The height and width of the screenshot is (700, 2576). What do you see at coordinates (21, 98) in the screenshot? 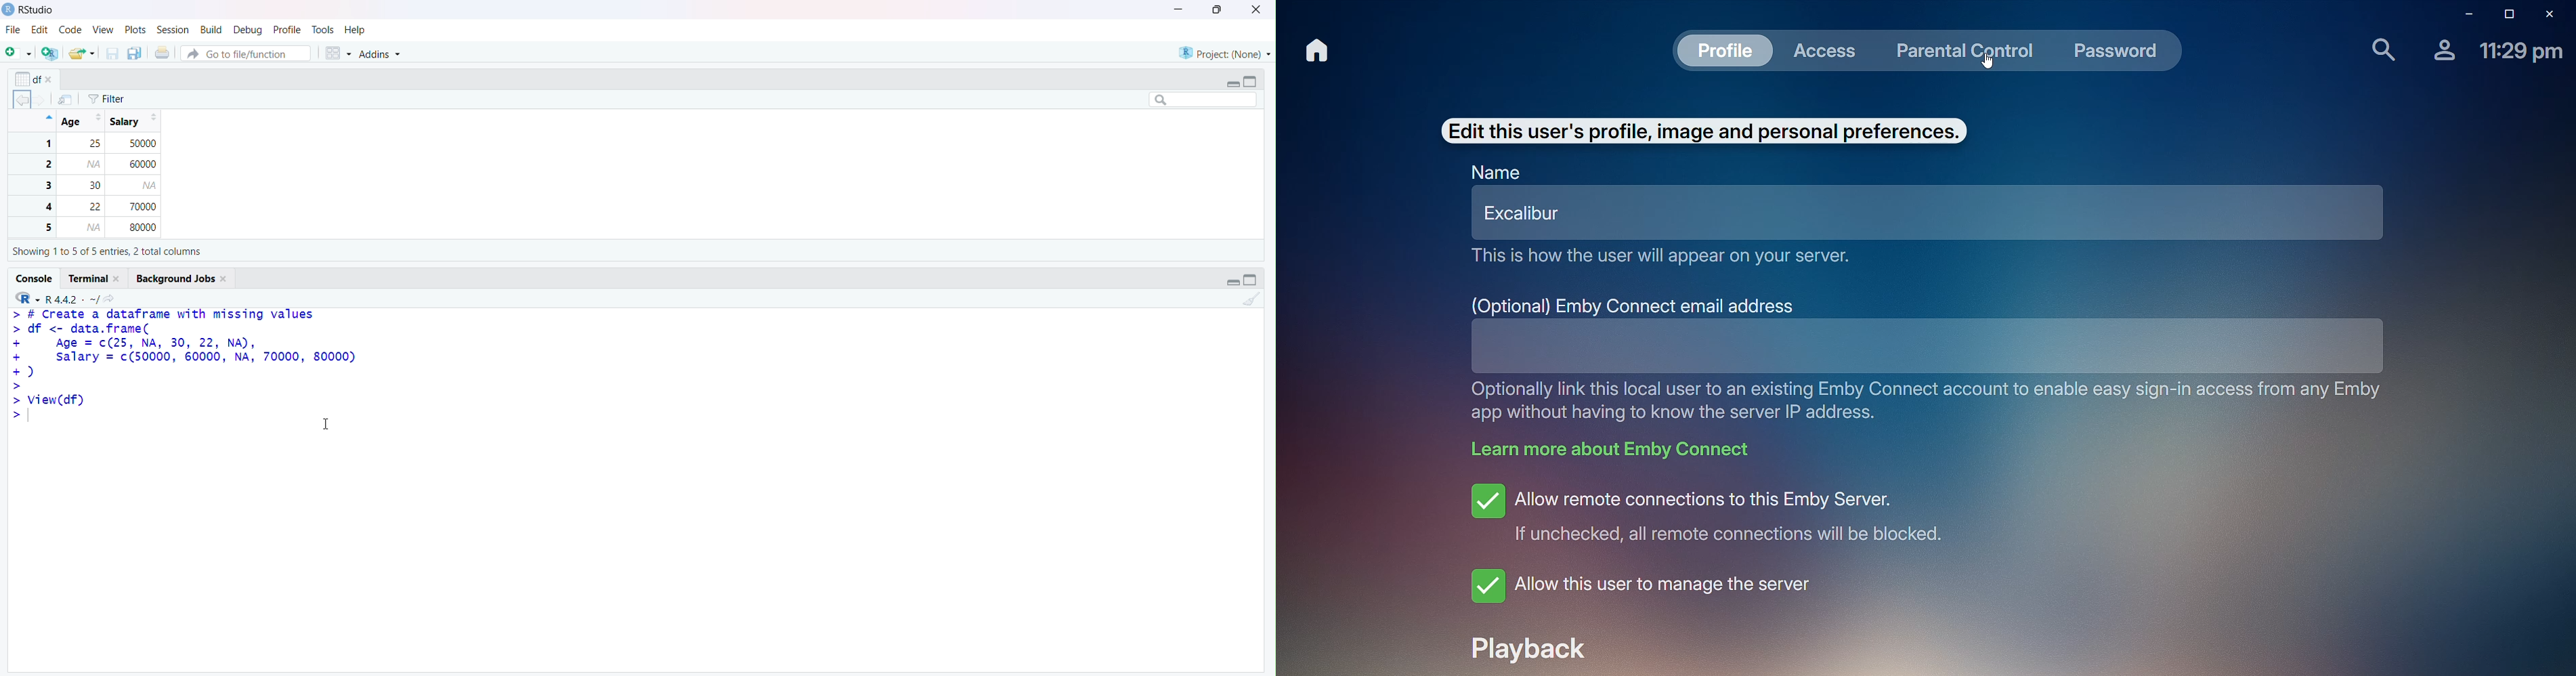
I see `Go back to the previous source location (Ctrl + F9)` at bounding box center [21, 98].